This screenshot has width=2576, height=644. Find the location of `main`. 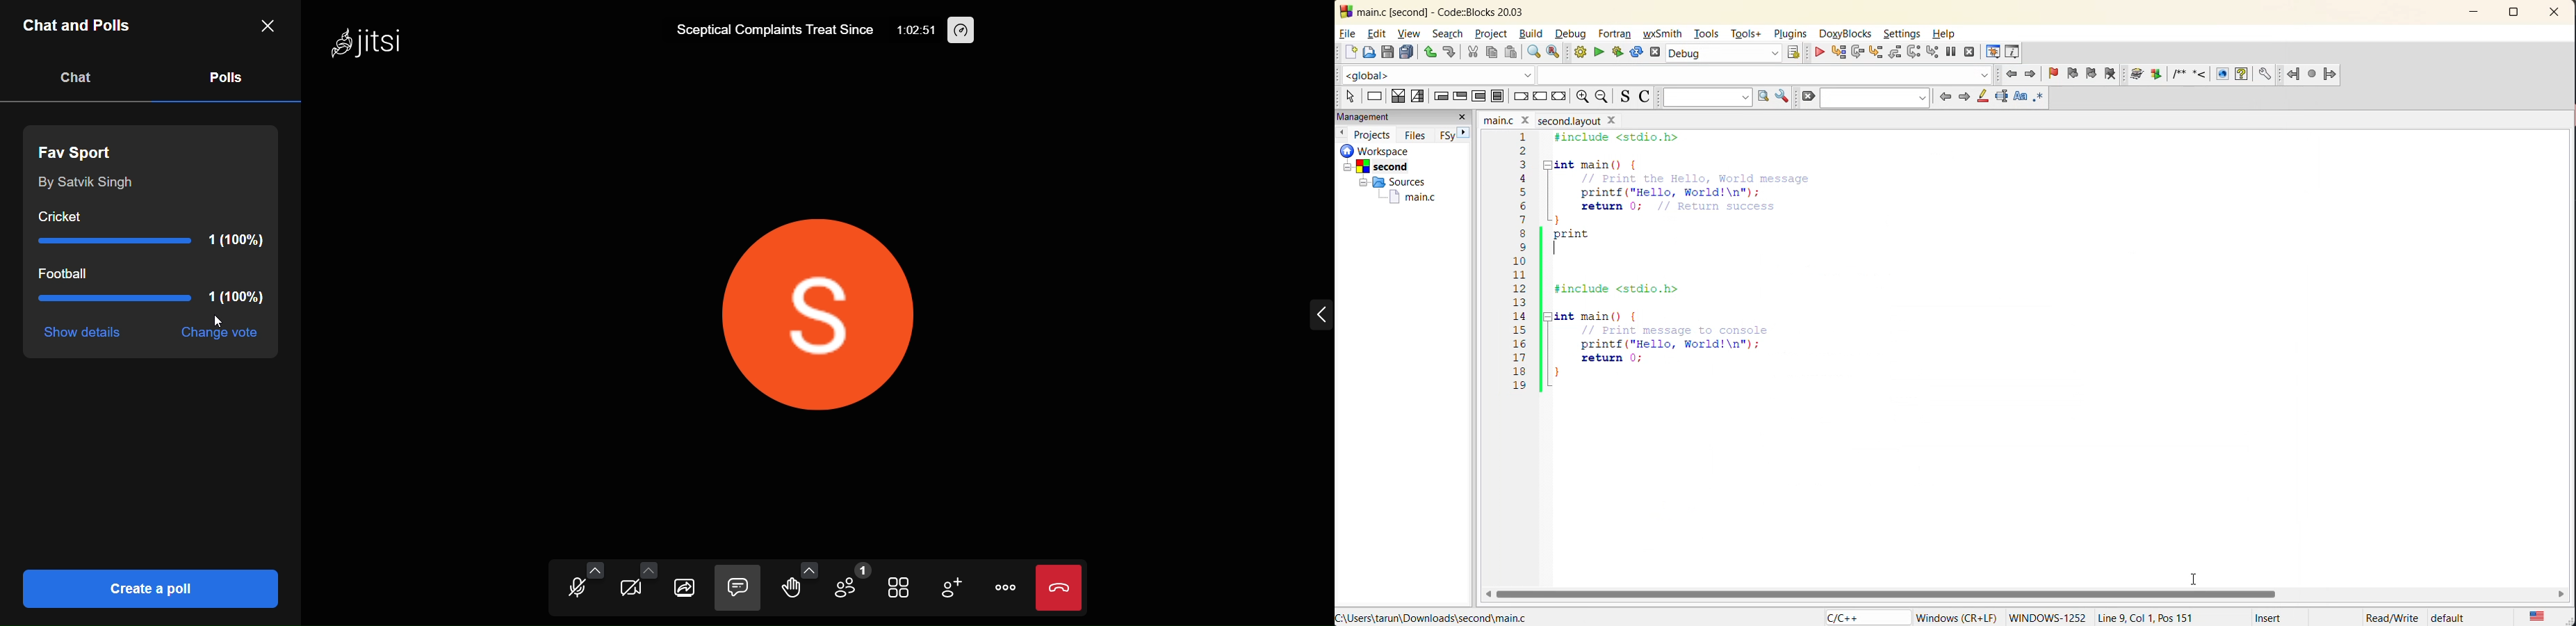

main is located at coordinates (1495, 119).